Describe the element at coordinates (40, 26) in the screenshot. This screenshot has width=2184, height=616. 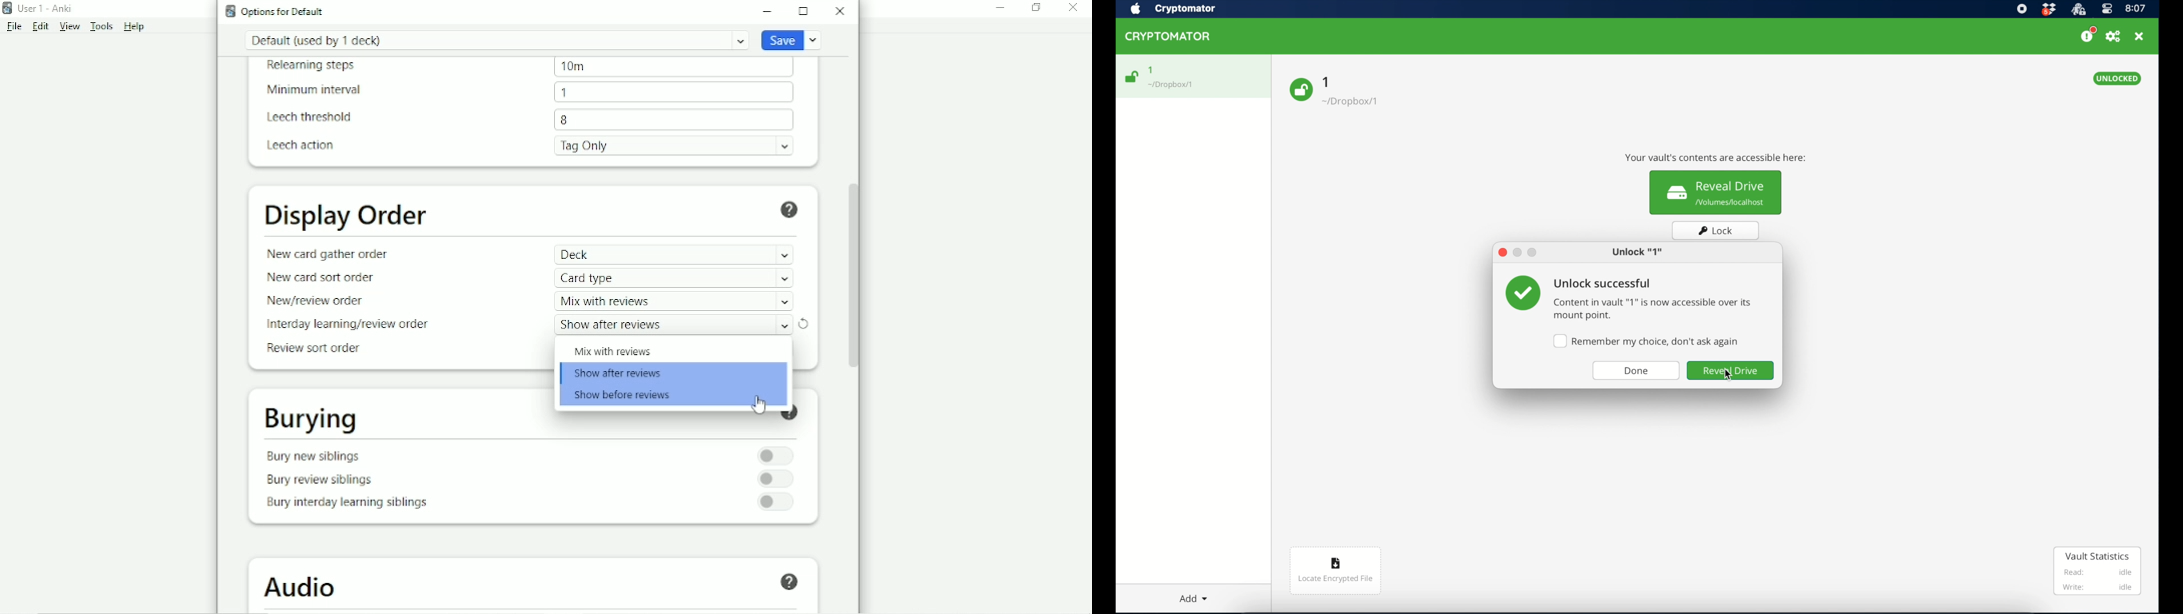
I see `Edit` at that location.